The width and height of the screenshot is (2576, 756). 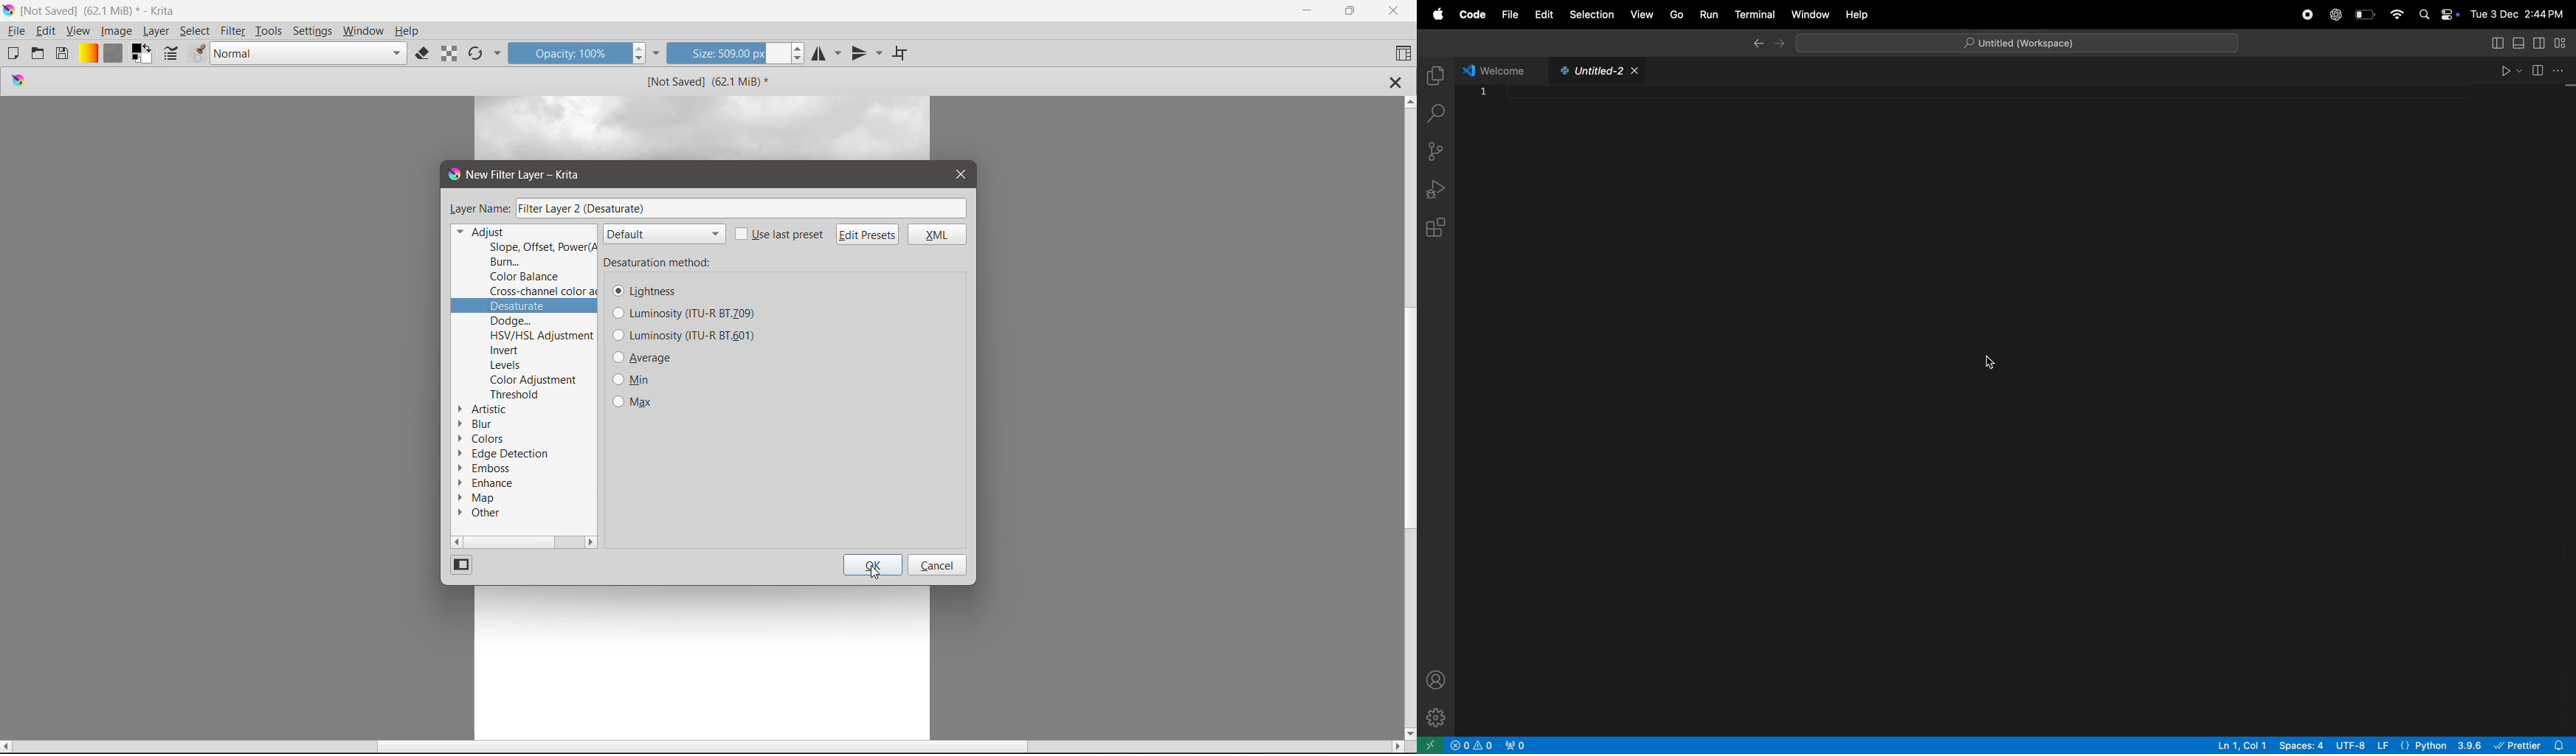 What do you see at coordinates (1439, 12) in the screenshot?
I see `apple menu` at bounding box center [1439, 12].